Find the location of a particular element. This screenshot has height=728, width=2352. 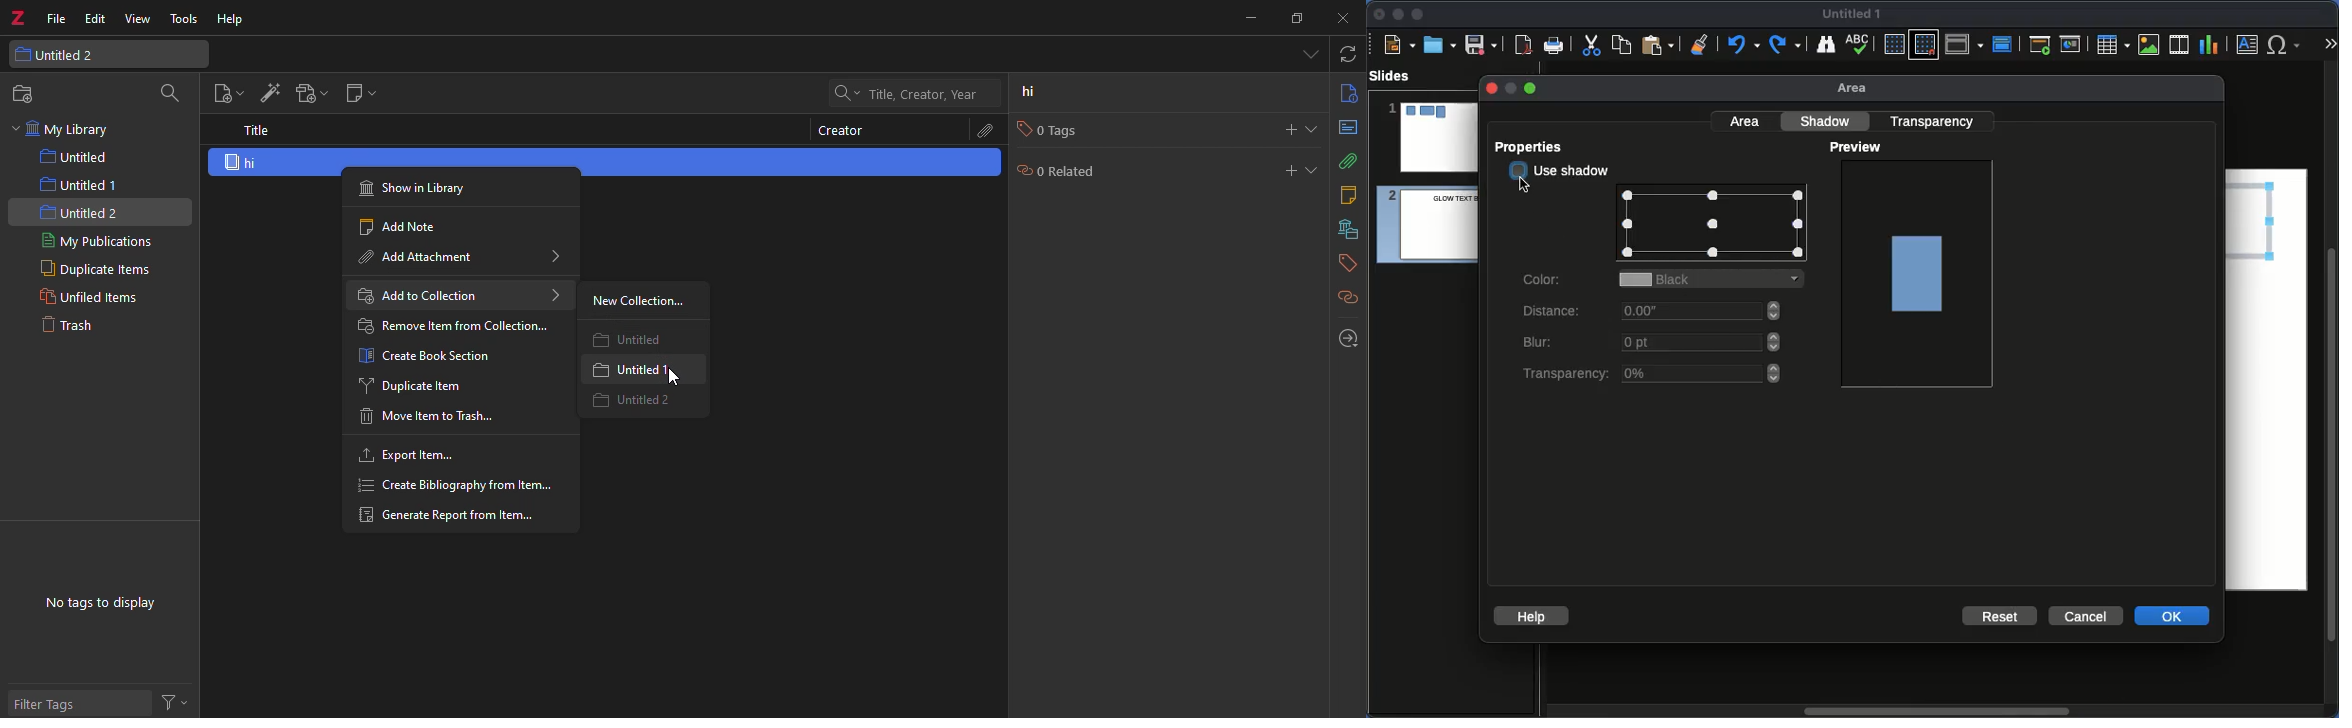

related is located at coordinates (1346, 297).